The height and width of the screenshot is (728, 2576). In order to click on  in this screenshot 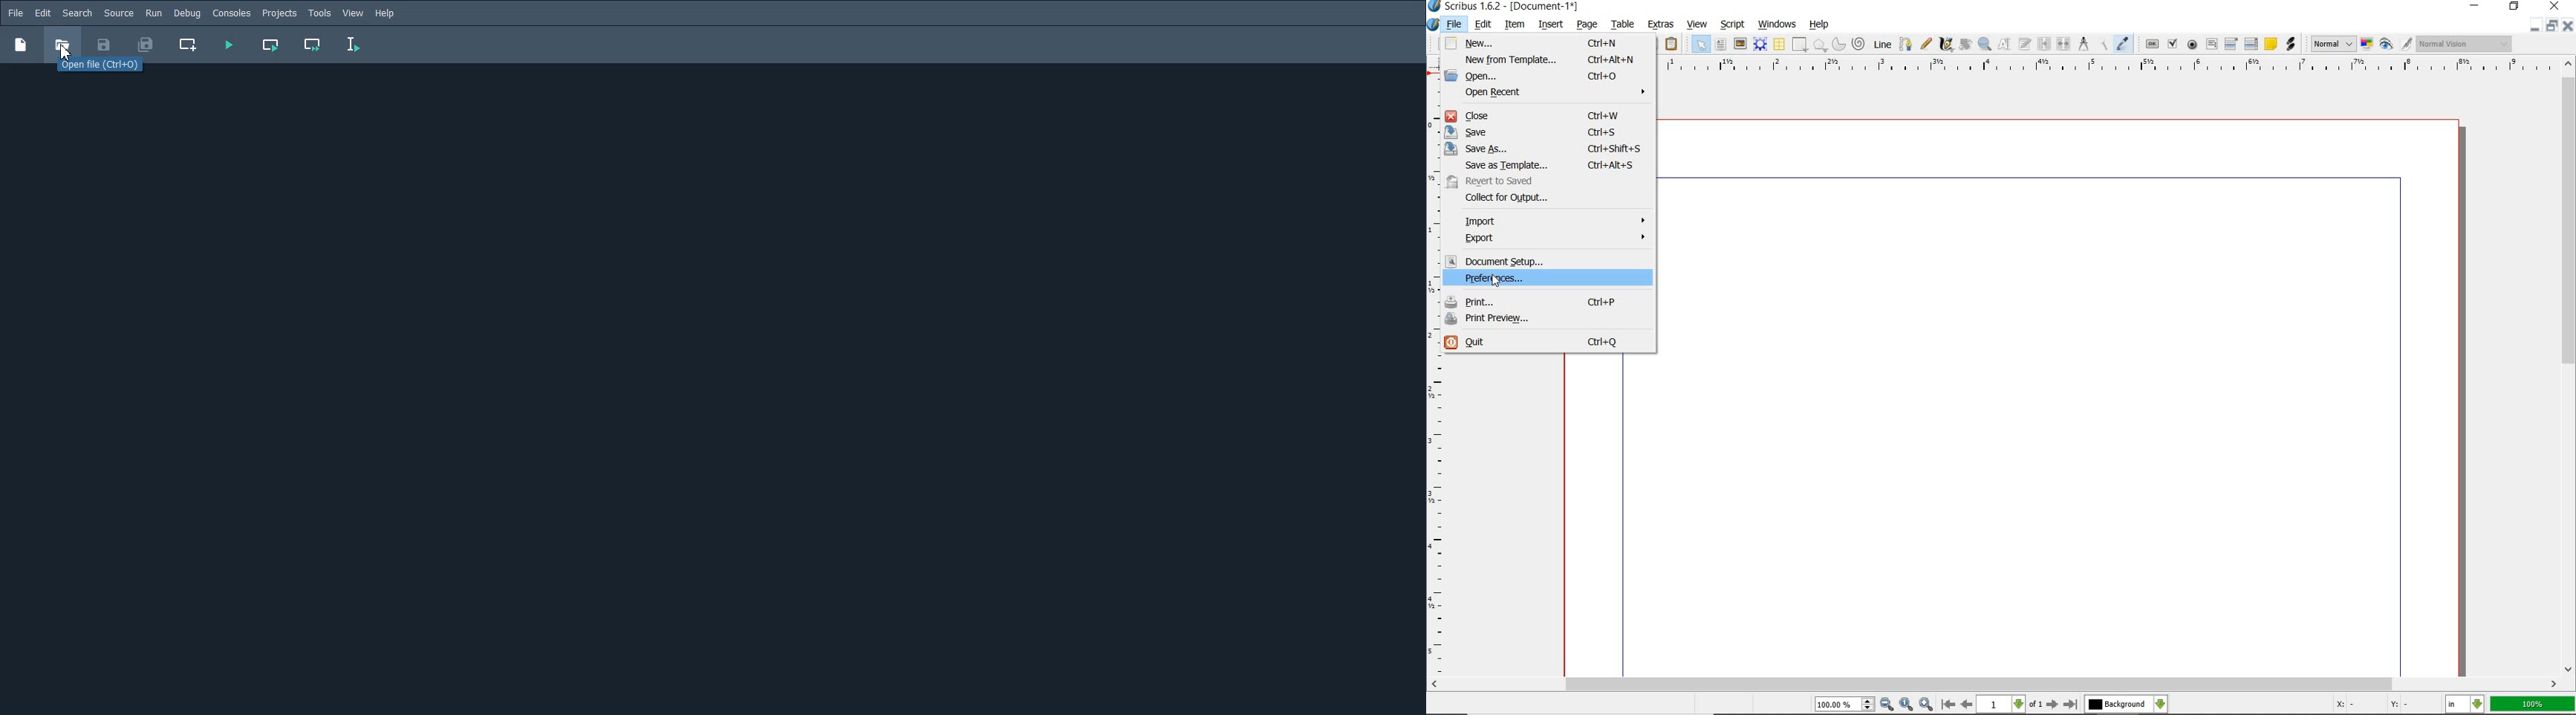, I will do `click(62, 45)`.